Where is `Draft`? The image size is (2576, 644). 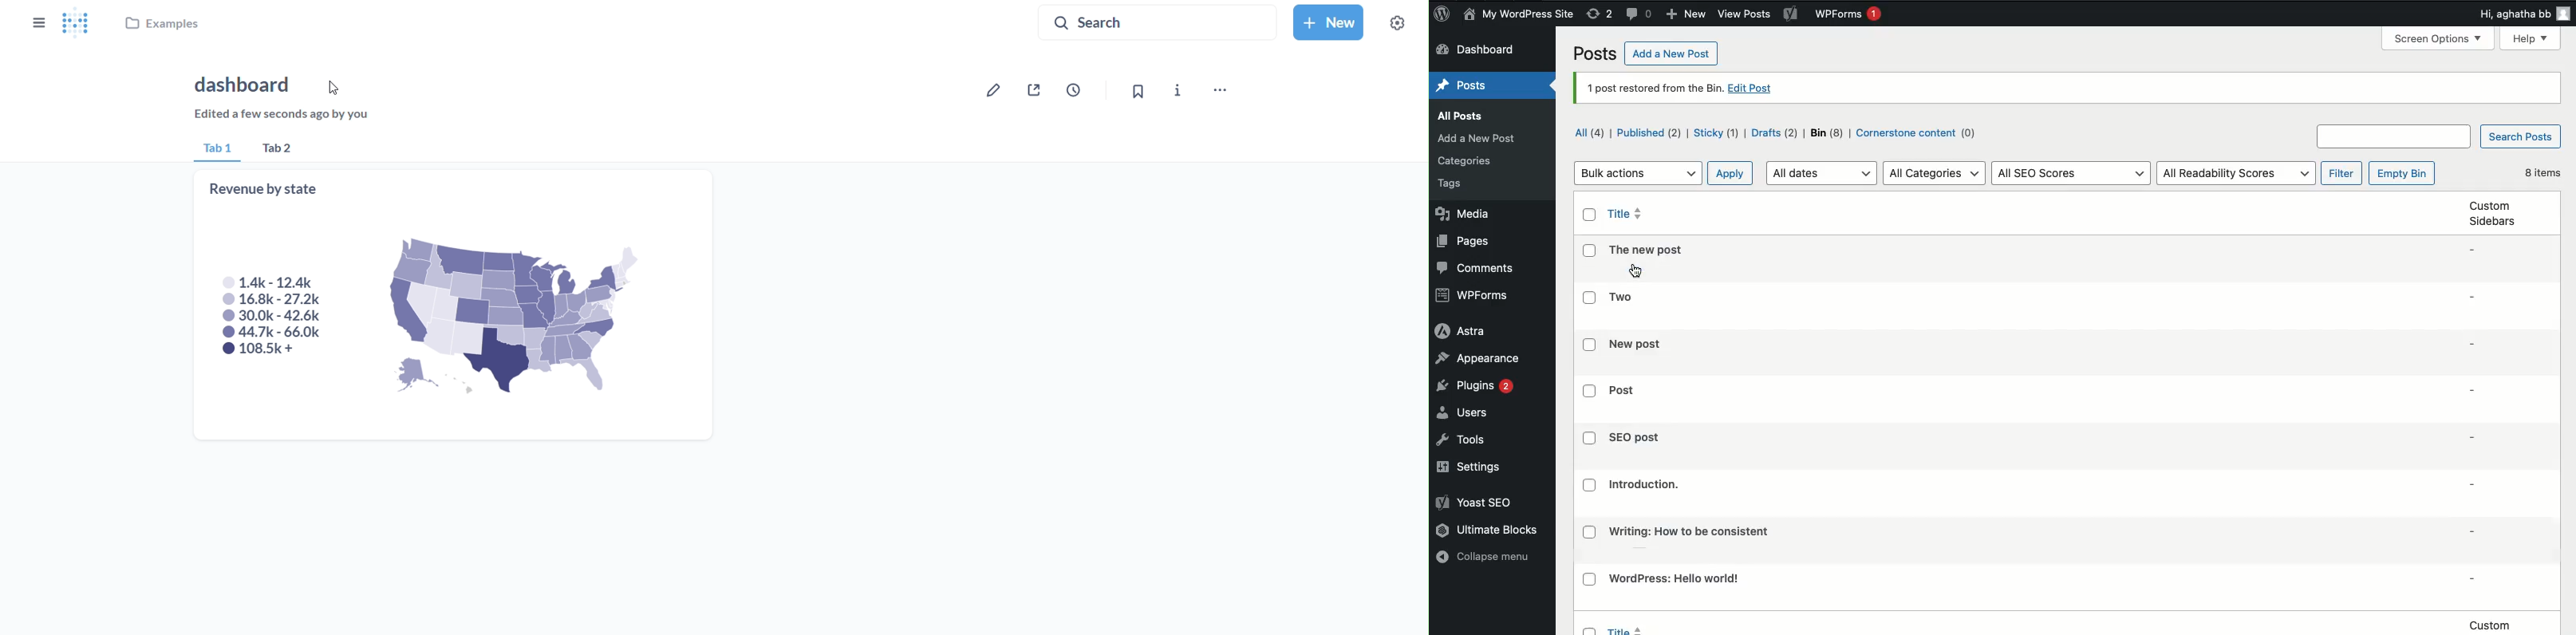 Draft is located at coordinates (1774, 133).